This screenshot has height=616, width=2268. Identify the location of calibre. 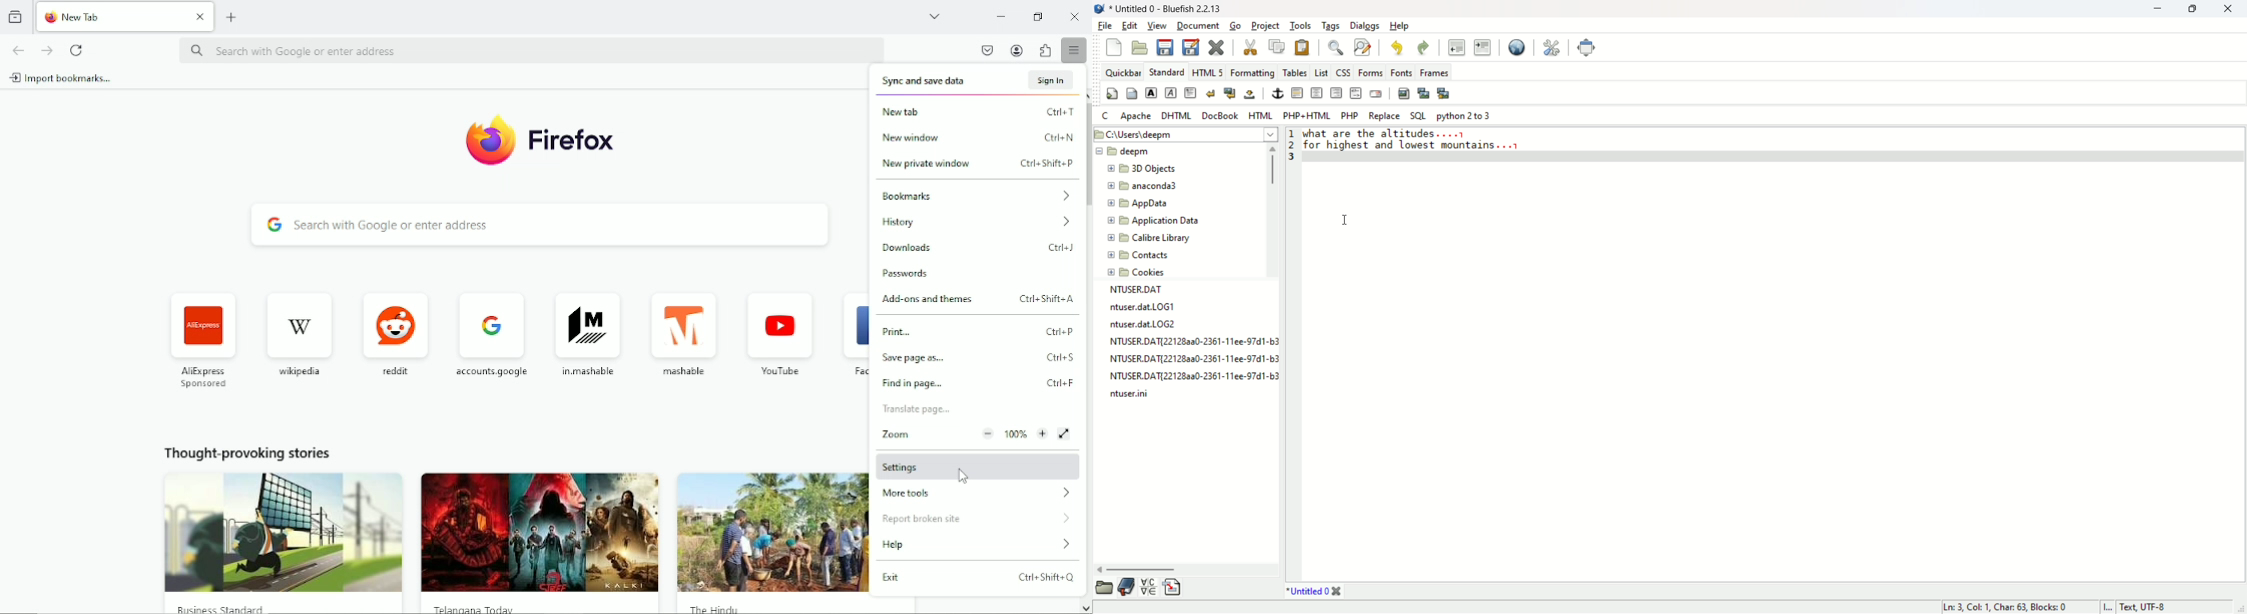
(1152, 238).